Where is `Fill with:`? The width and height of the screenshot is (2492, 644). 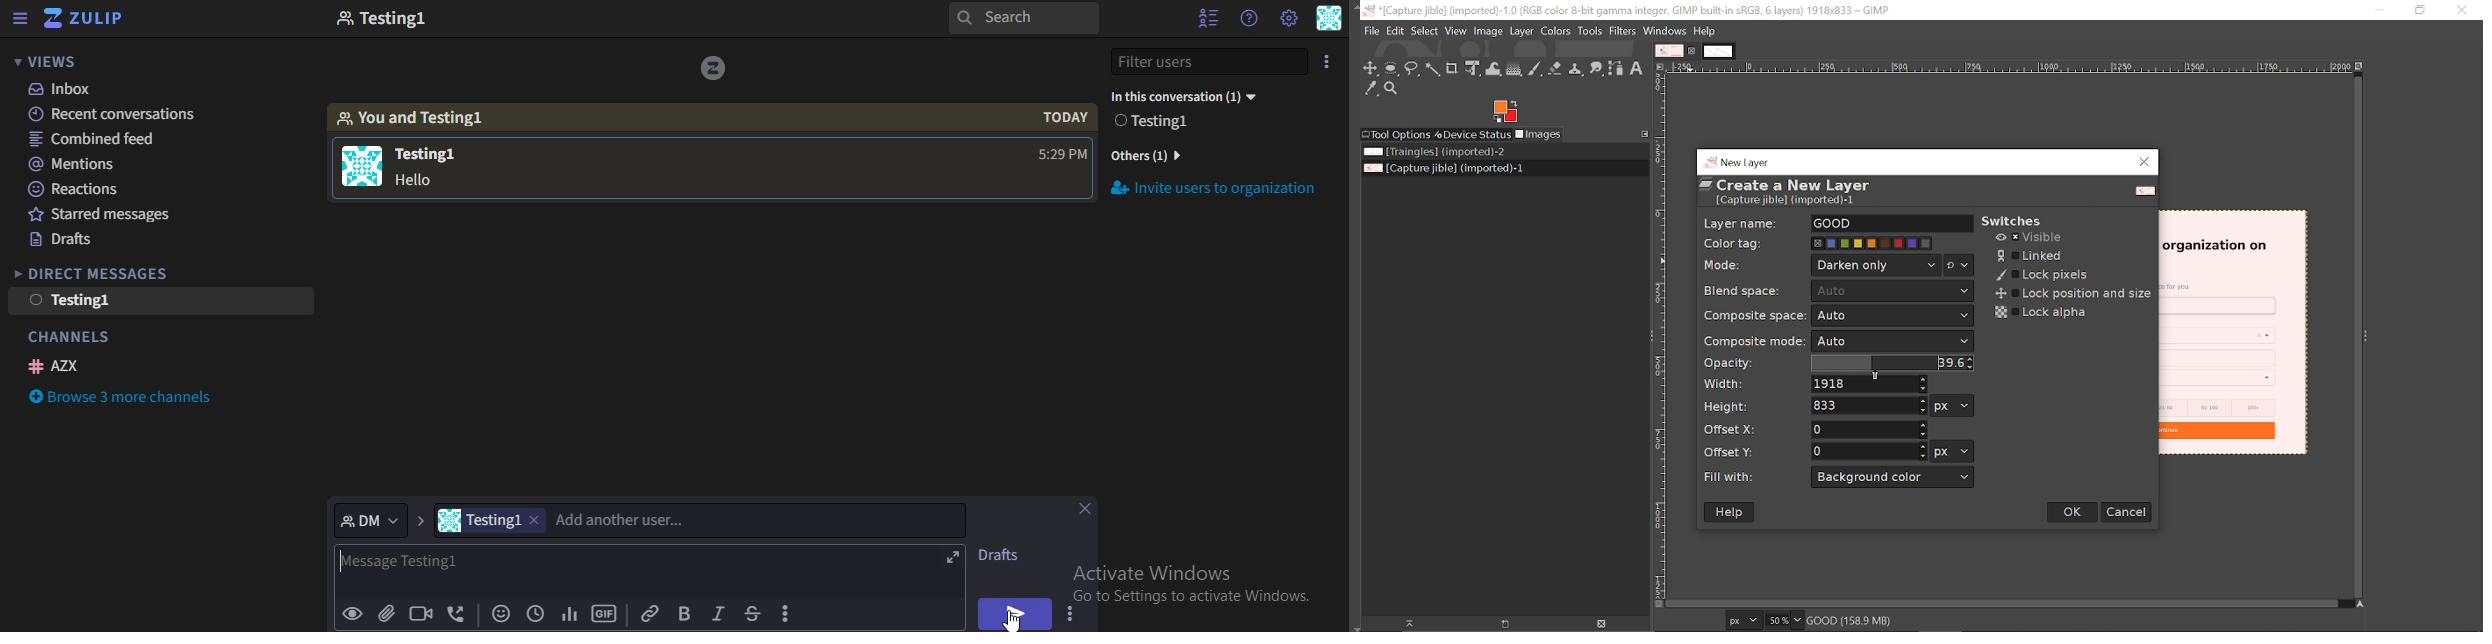
Fill with: is located at coordinates (1737, 478).